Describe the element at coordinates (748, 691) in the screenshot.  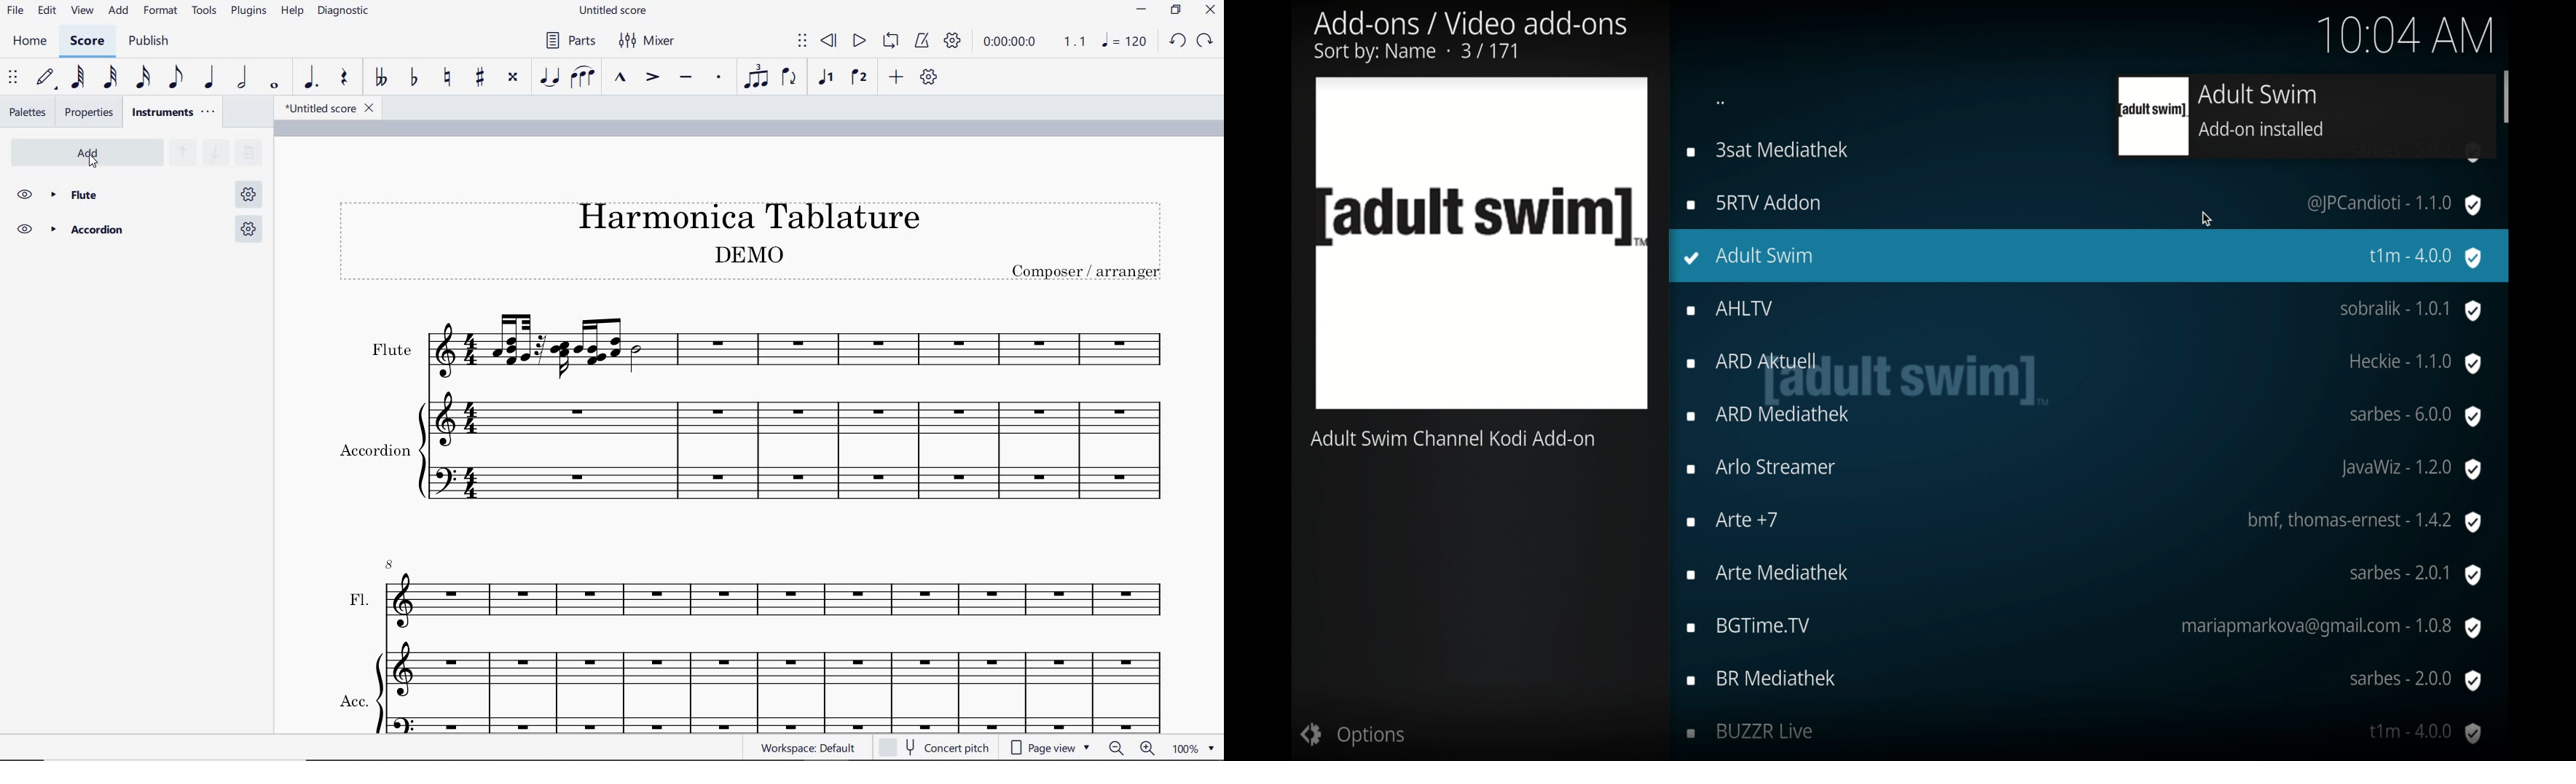
I see `ACC.` at that location.